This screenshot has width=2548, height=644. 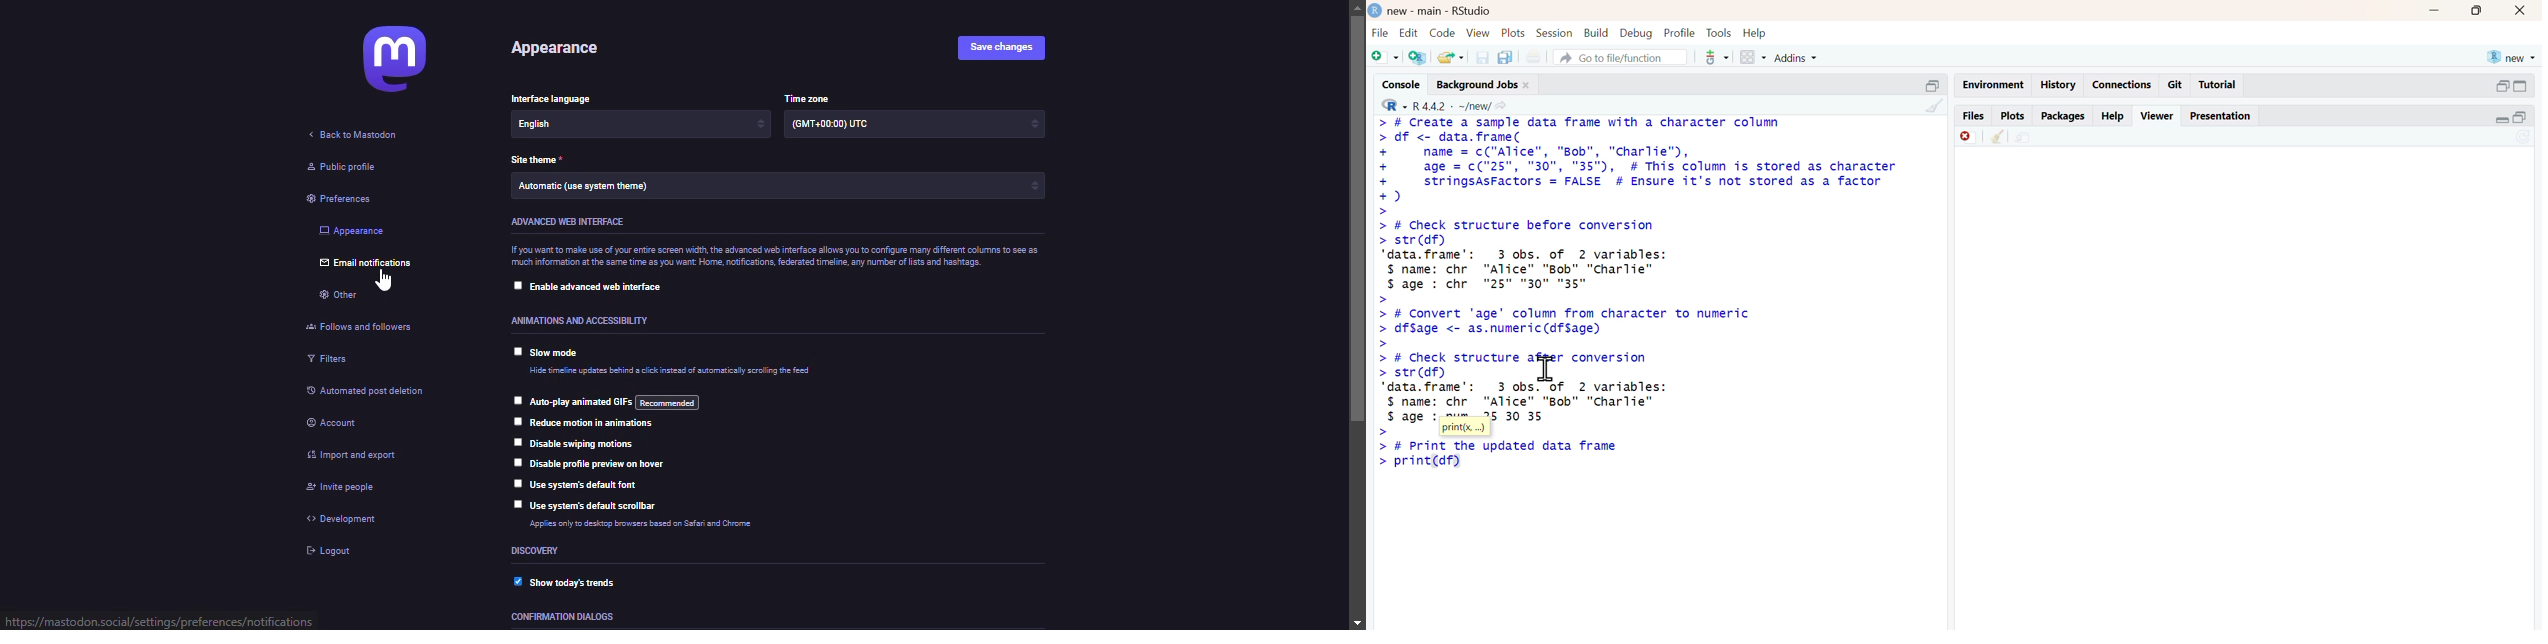 I want to click on R, so click(x=1394, y=105).